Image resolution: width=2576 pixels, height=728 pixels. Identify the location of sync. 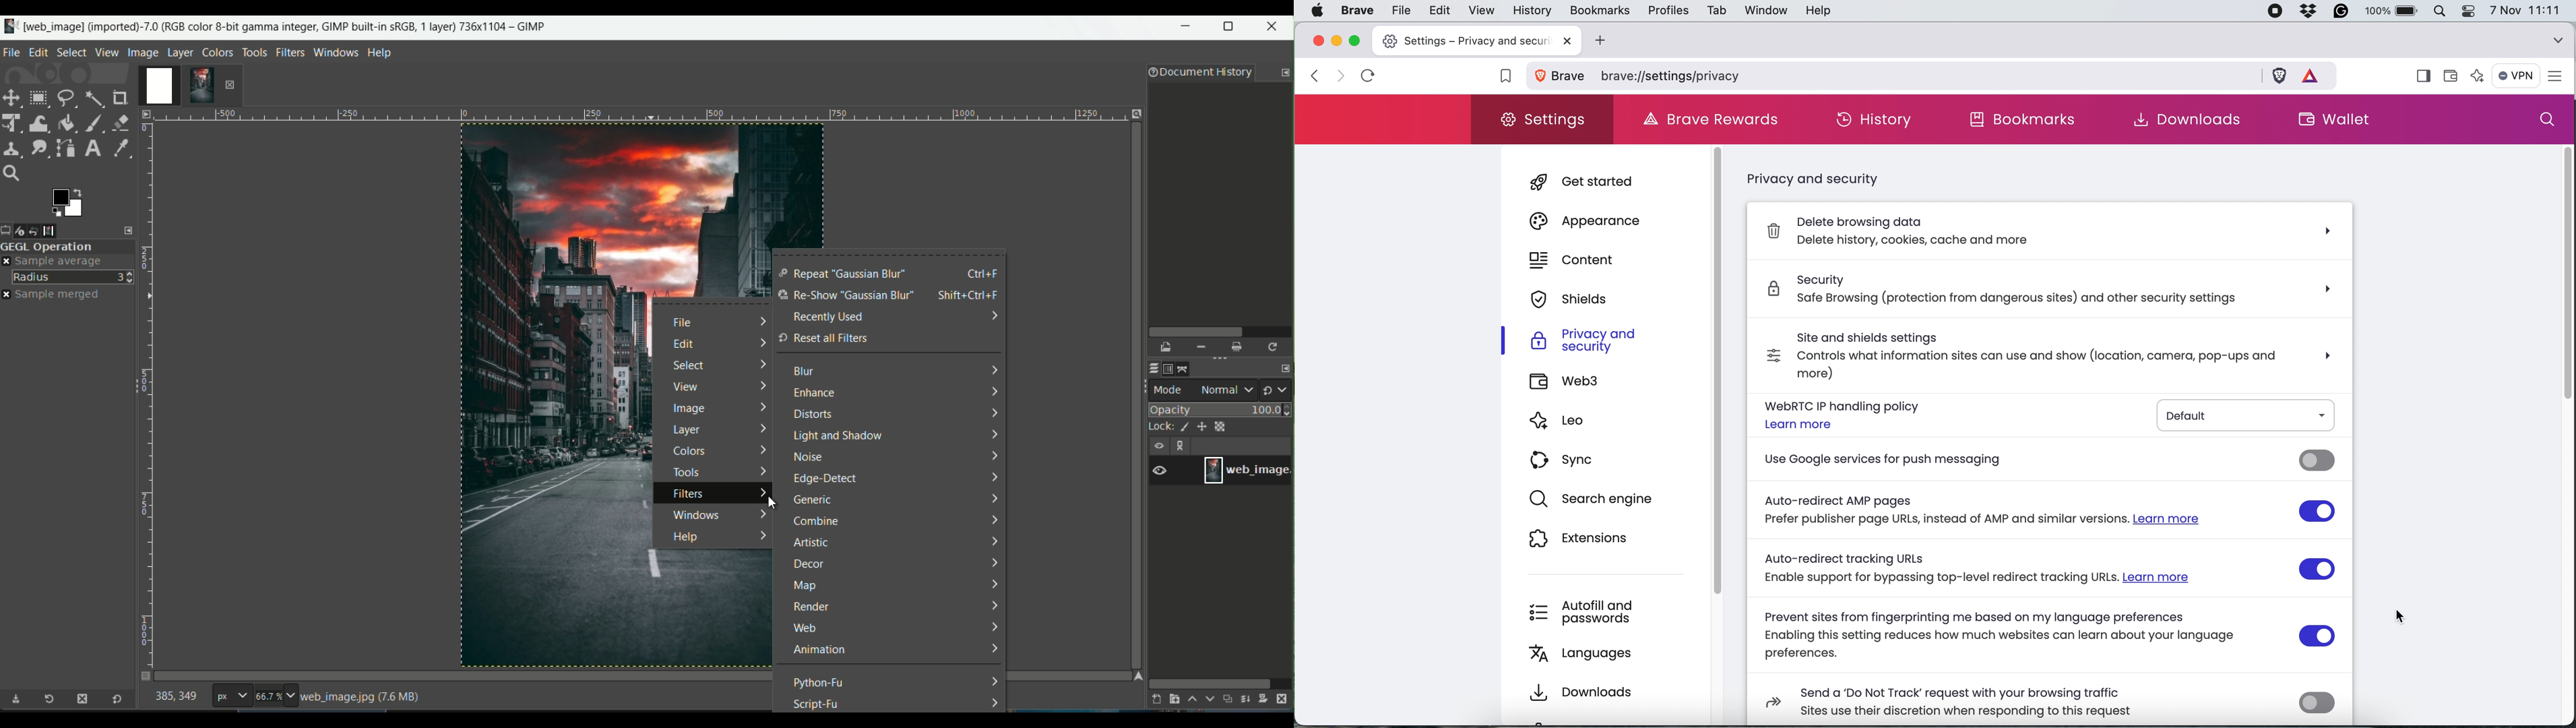
(1567, 460).